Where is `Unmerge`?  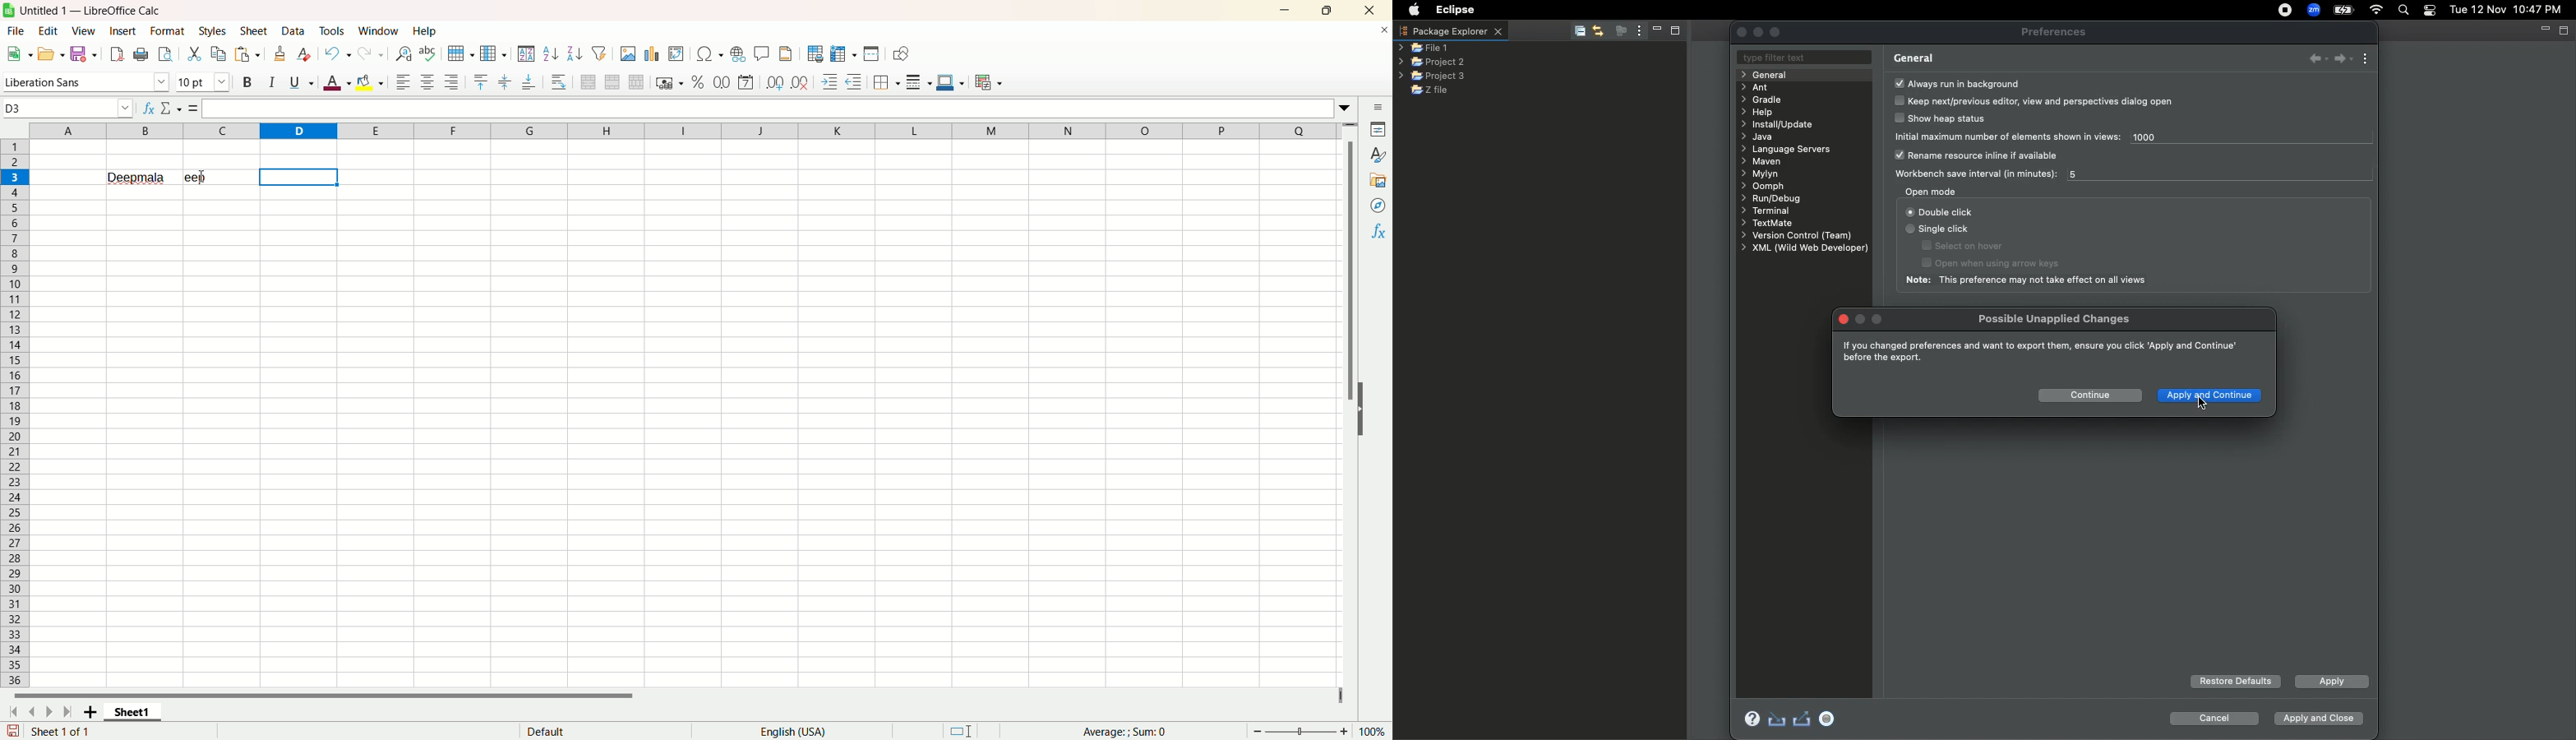 Unmerge is located at coordinates (637, 82).